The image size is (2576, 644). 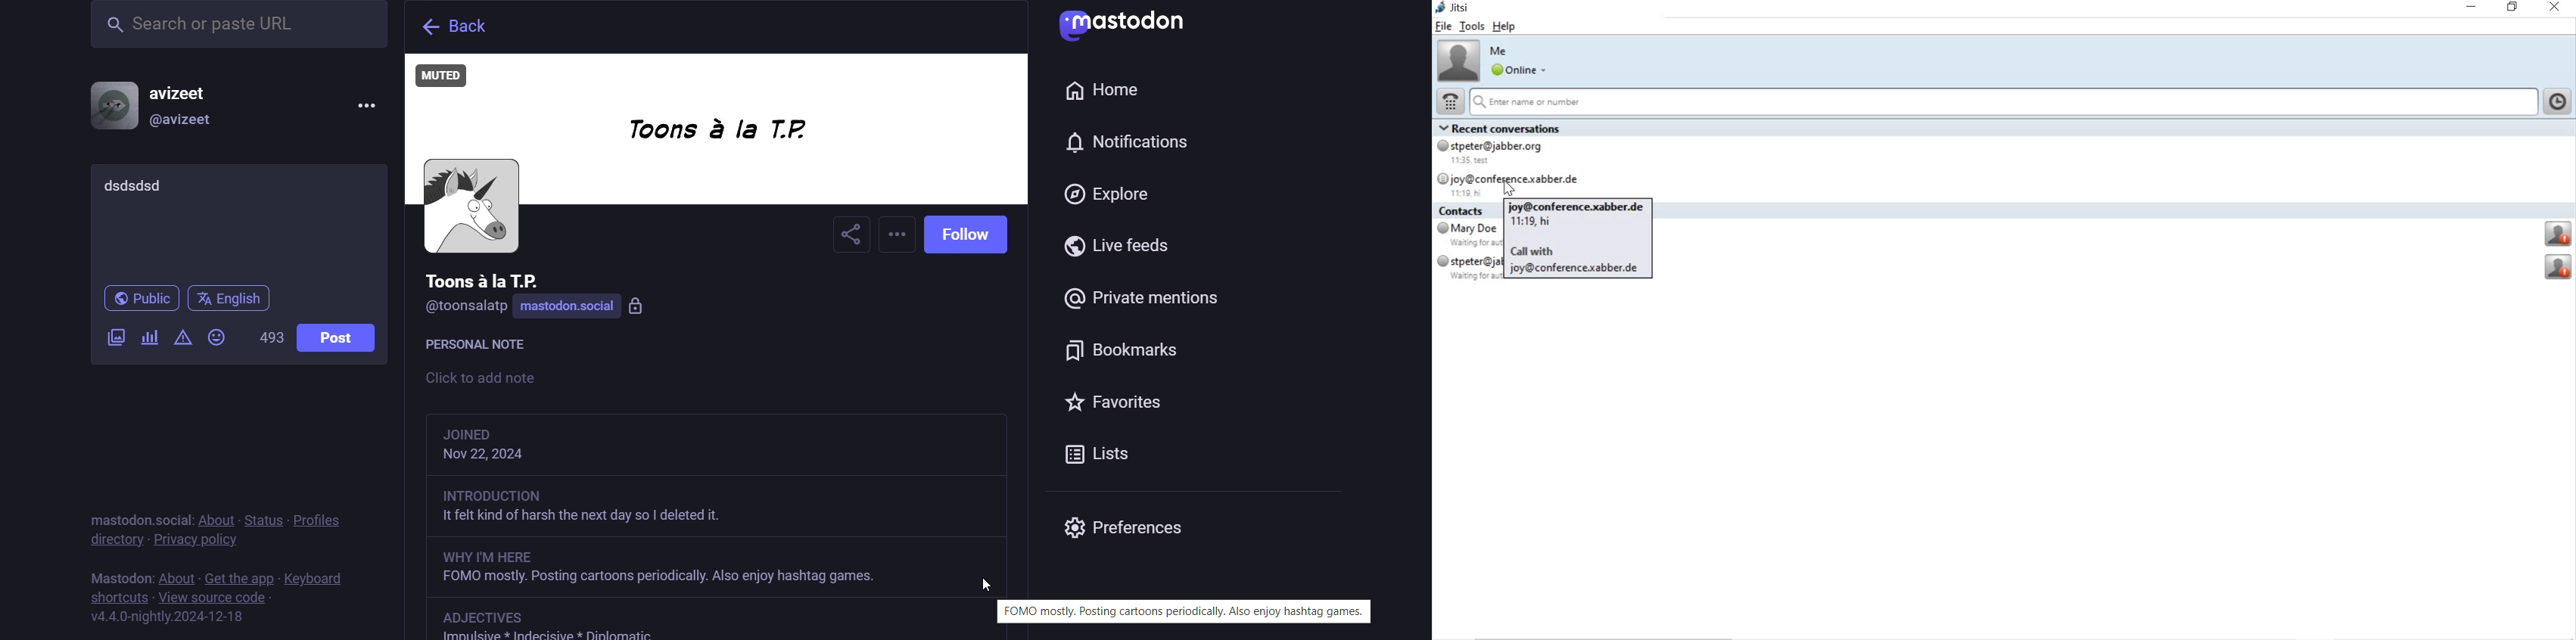 What do you see at coordinates (175, 572) in the screenshot?
I see `about` at bounding box center [175, 572].